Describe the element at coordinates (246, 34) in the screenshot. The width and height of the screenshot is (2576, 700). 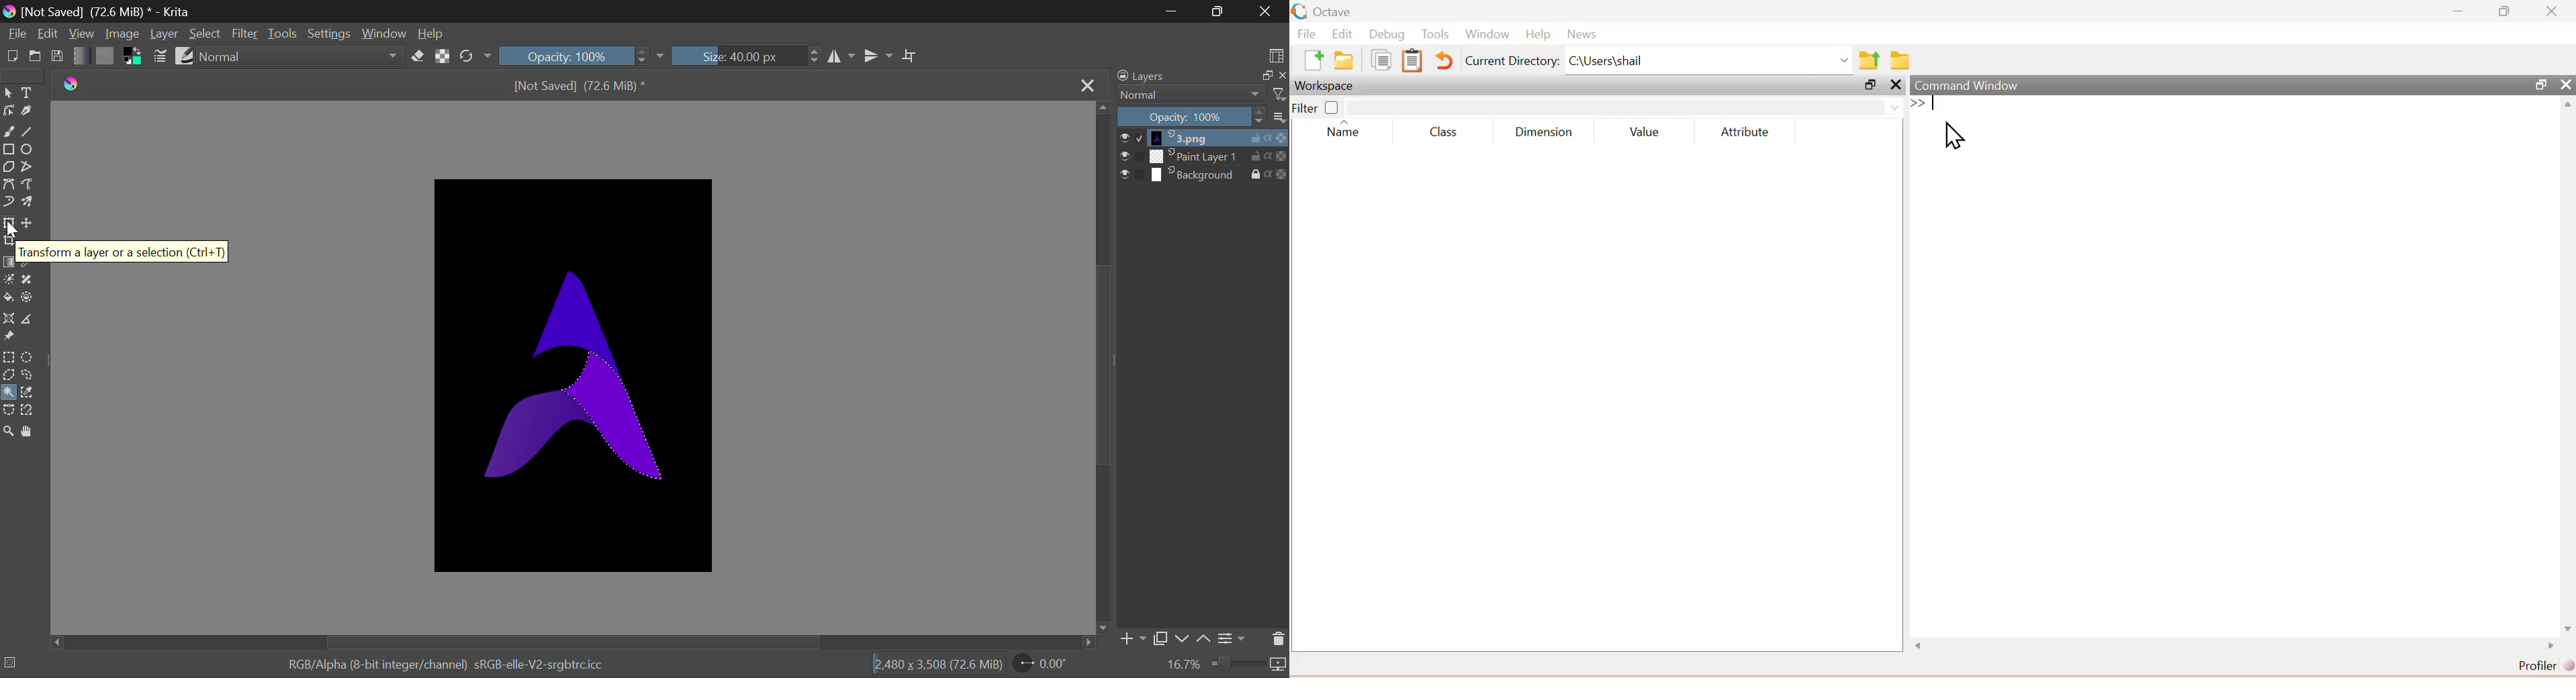
I see `Filter` at that location.